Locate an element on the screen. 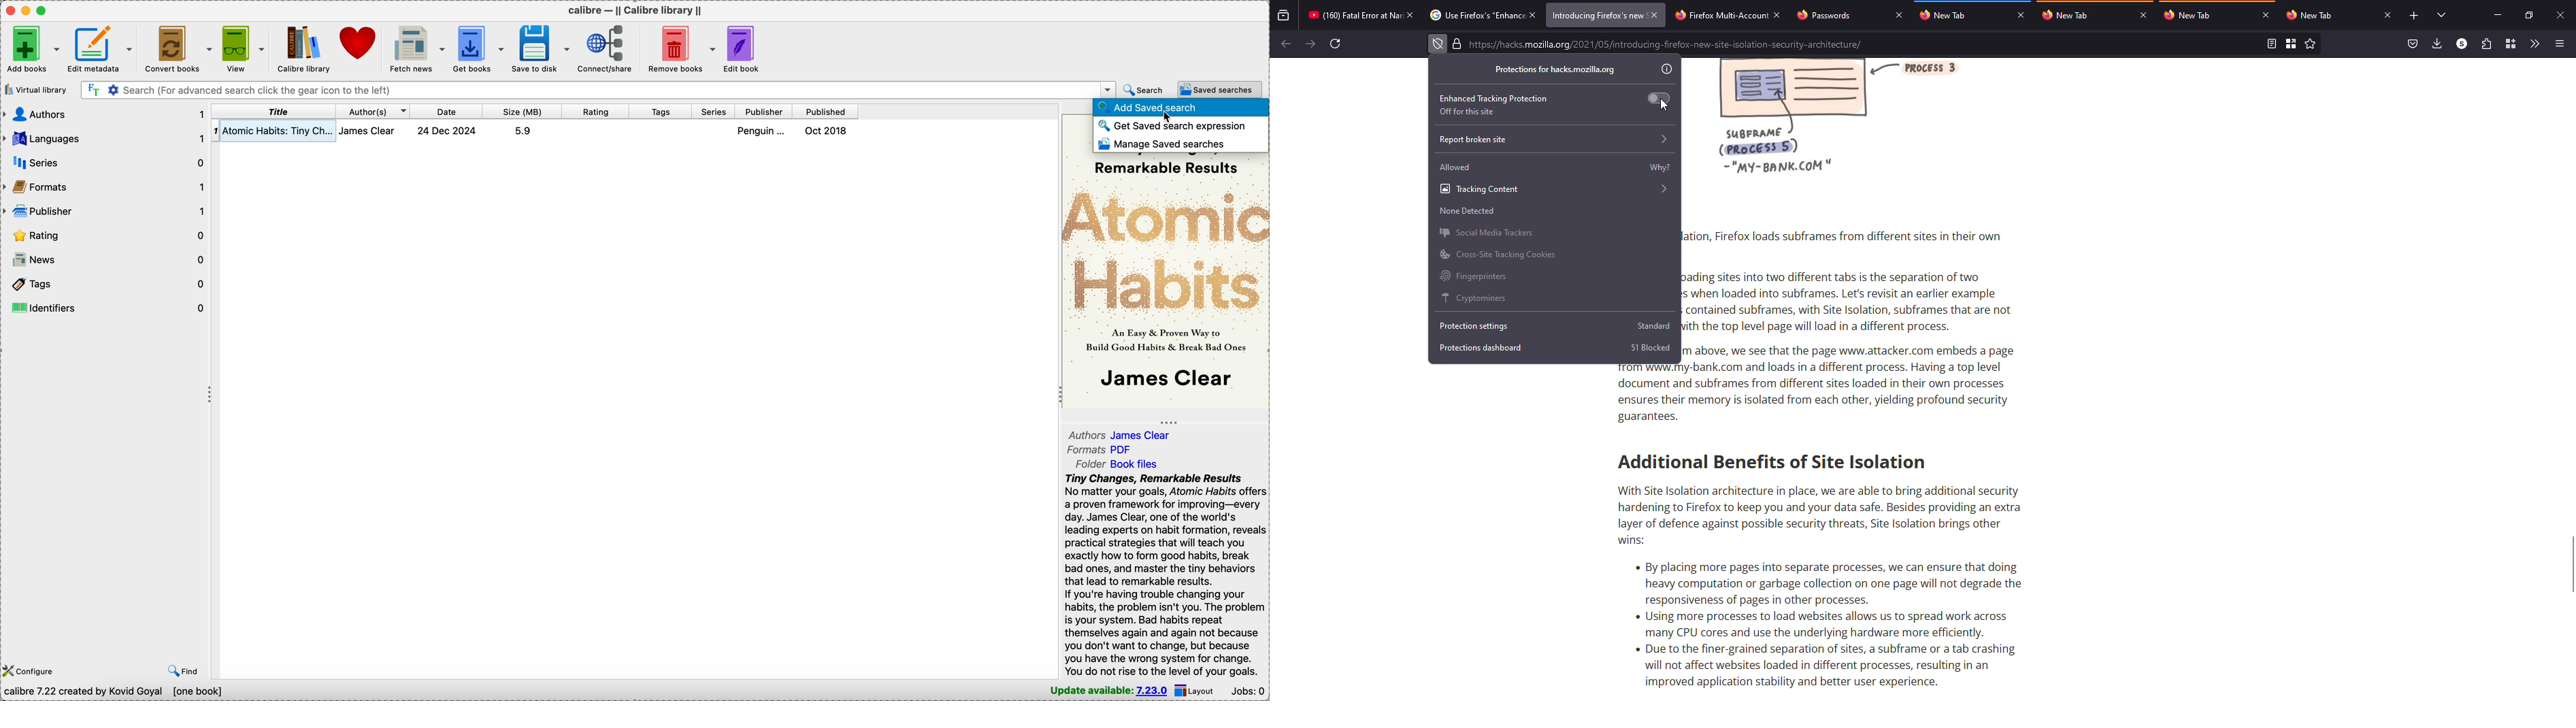 Image resolution: width=2576 pixels, height=728 pixels. forward is located at coordinates (1310, 43).